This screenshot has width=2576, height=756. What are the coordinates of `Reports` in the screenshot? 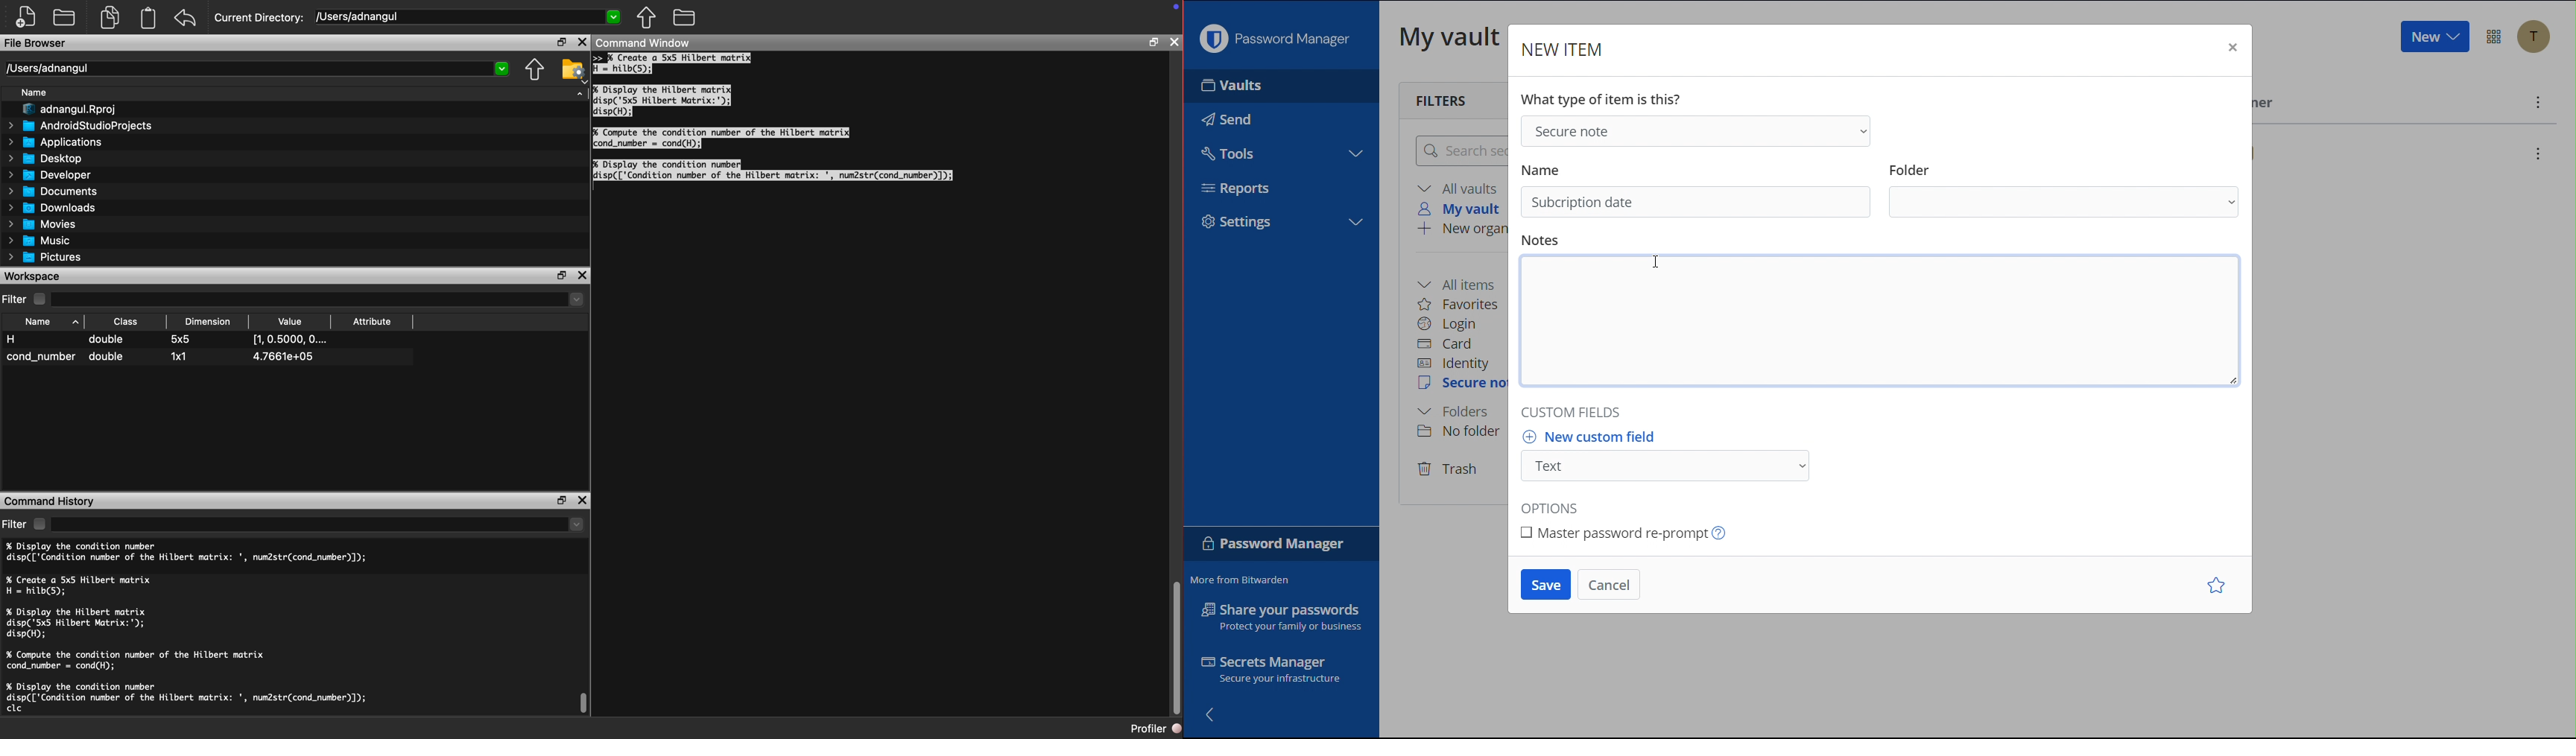 It's located at (1243, 191).